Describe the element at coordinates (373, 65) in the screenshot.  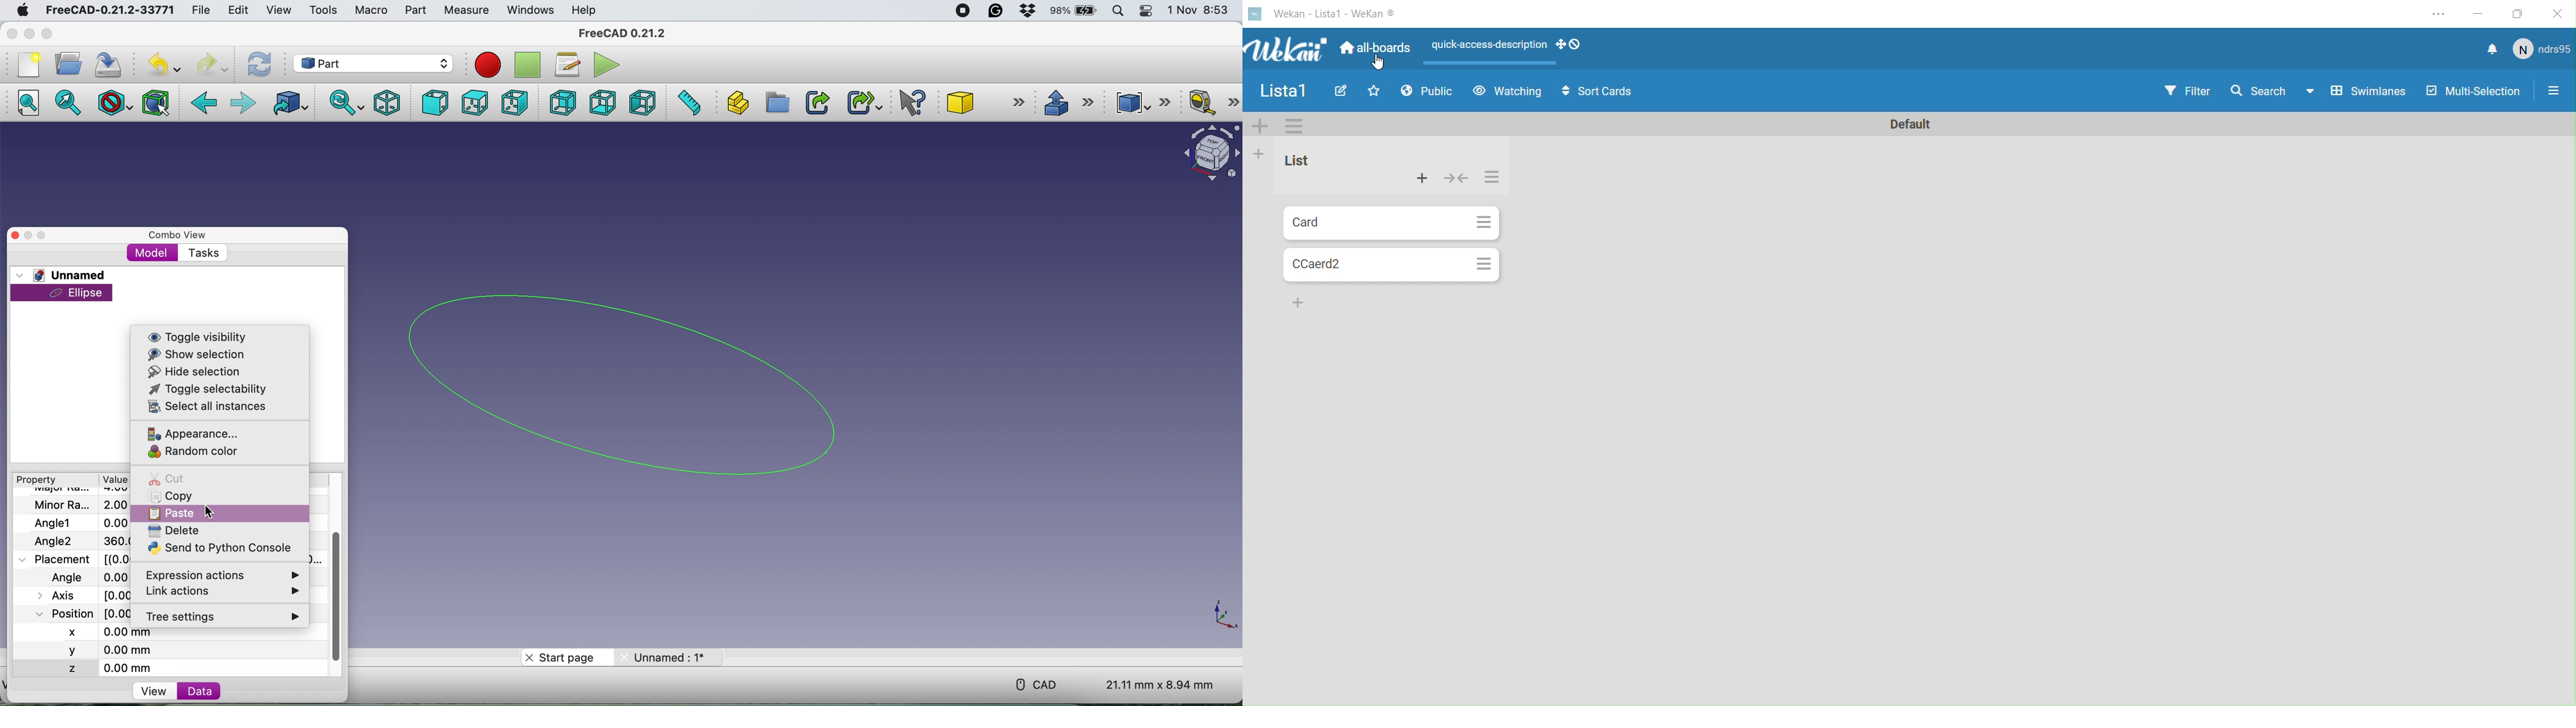
I see `workbench` at that location.